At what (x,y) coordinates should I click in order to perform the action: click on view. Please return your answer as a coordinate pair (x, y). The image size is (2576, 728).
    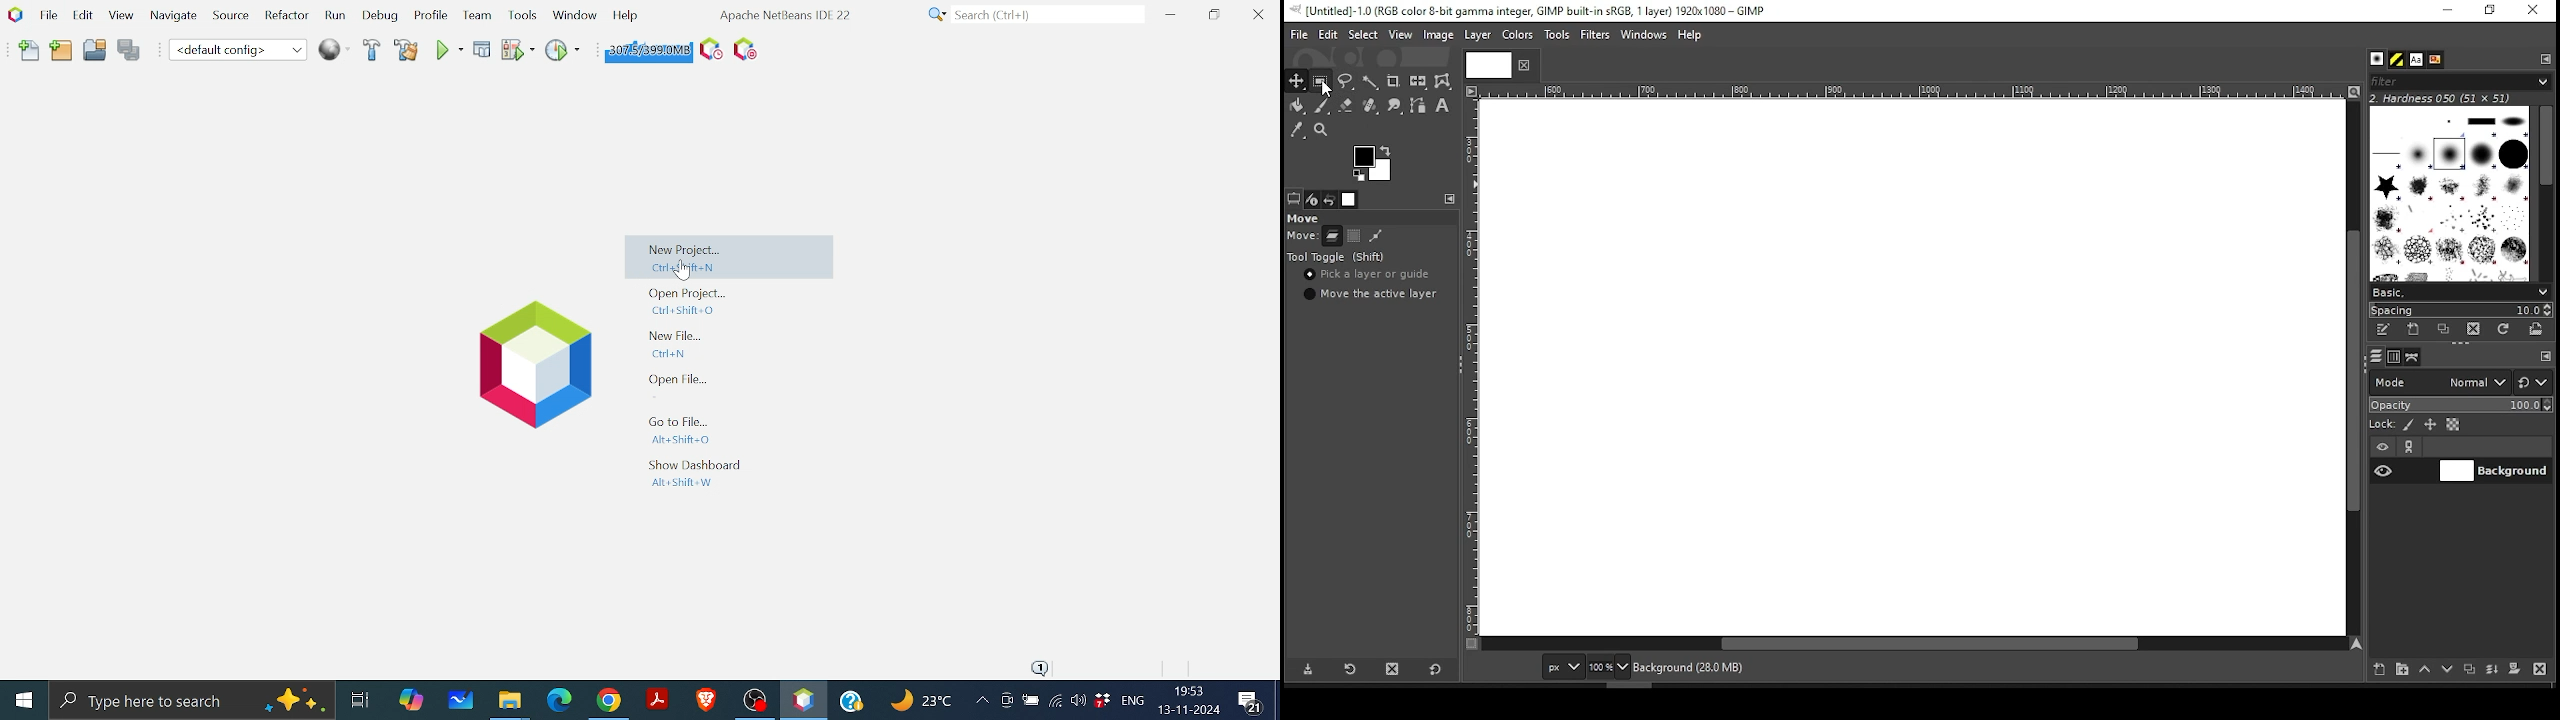
    Looking at the image, I should click on (1401, 36).